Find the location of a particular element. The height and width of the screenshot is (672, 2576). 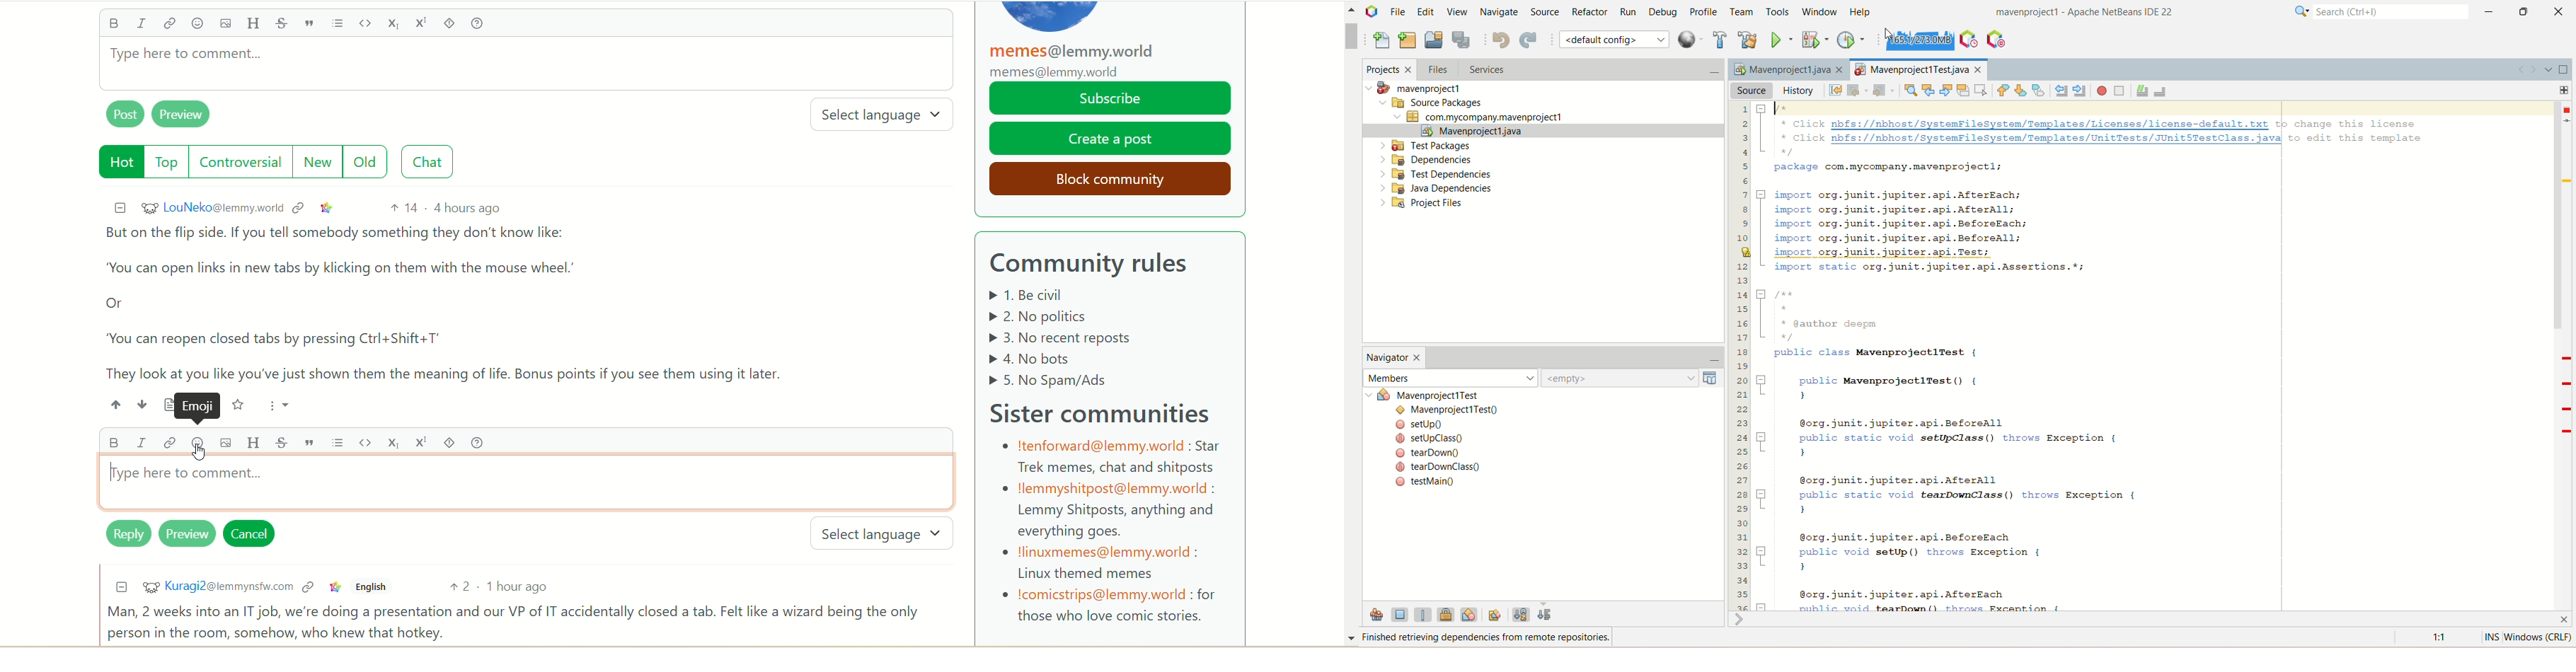

cancel is located at coordinates (255, 534).